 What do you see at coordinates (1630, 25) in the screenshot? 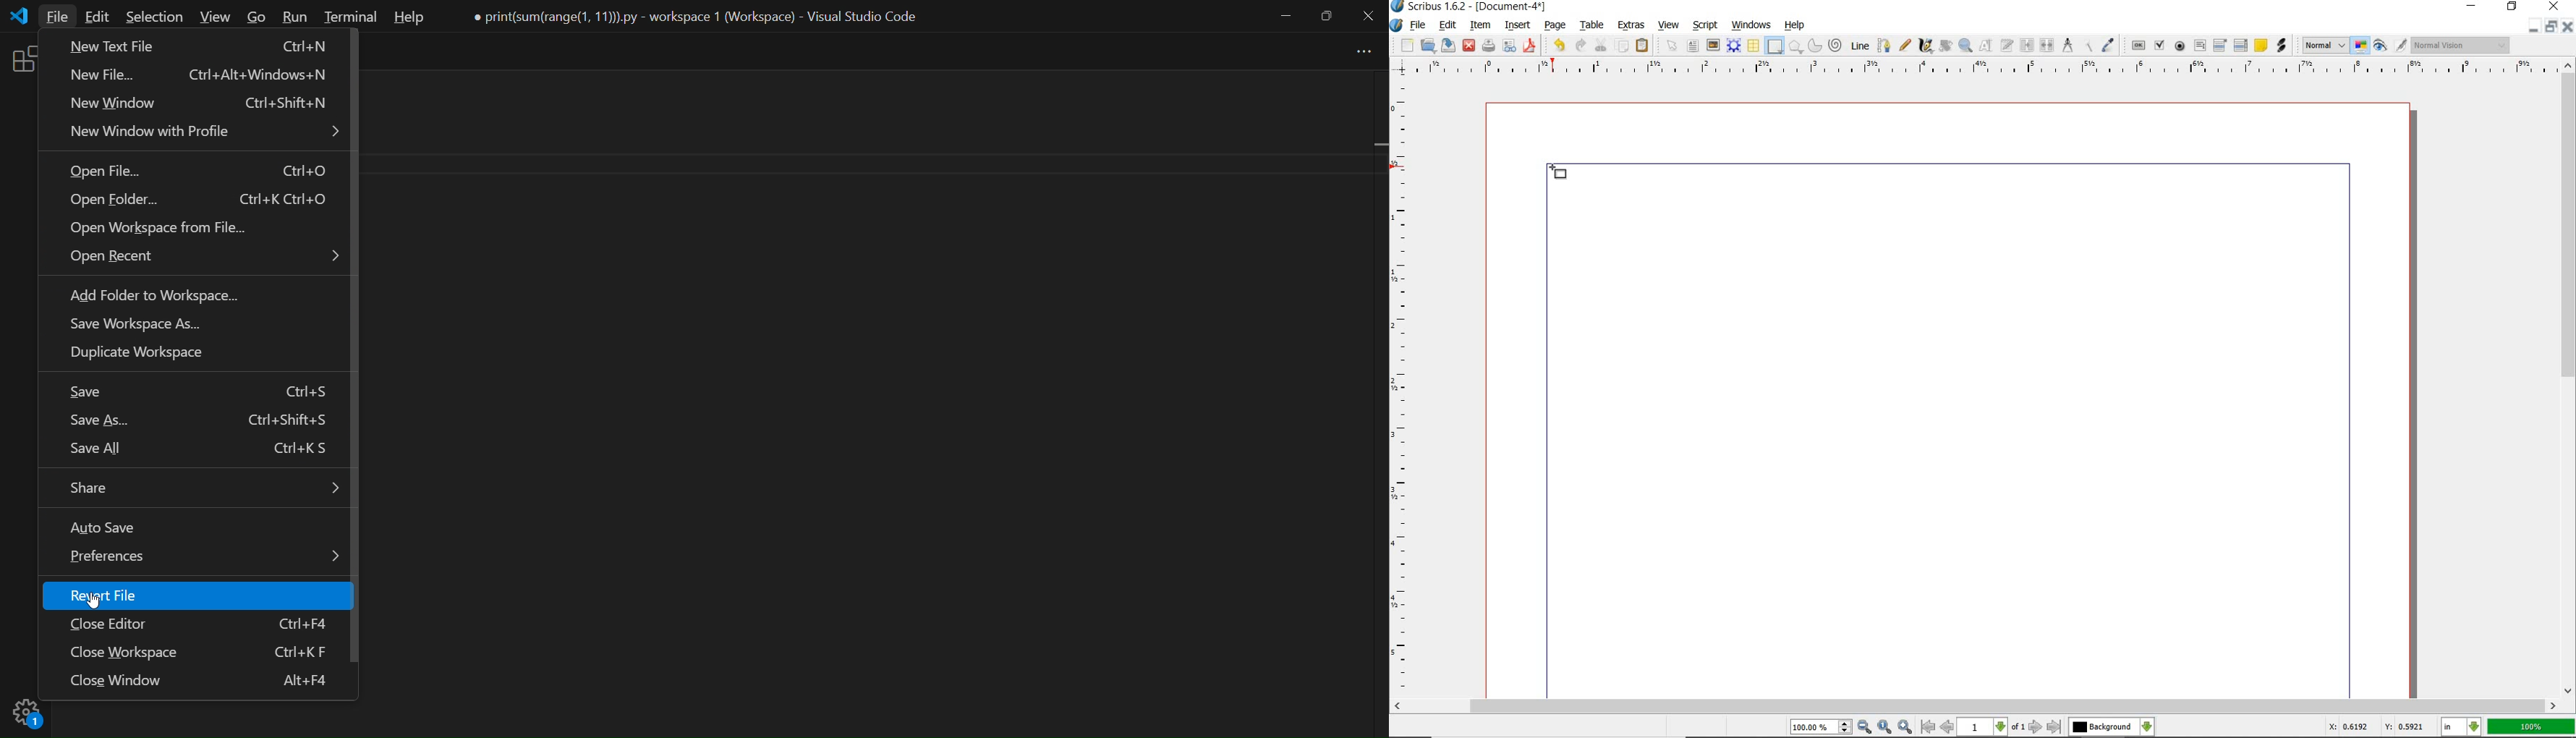
I see `extras` at bounding box center [1630, 25].